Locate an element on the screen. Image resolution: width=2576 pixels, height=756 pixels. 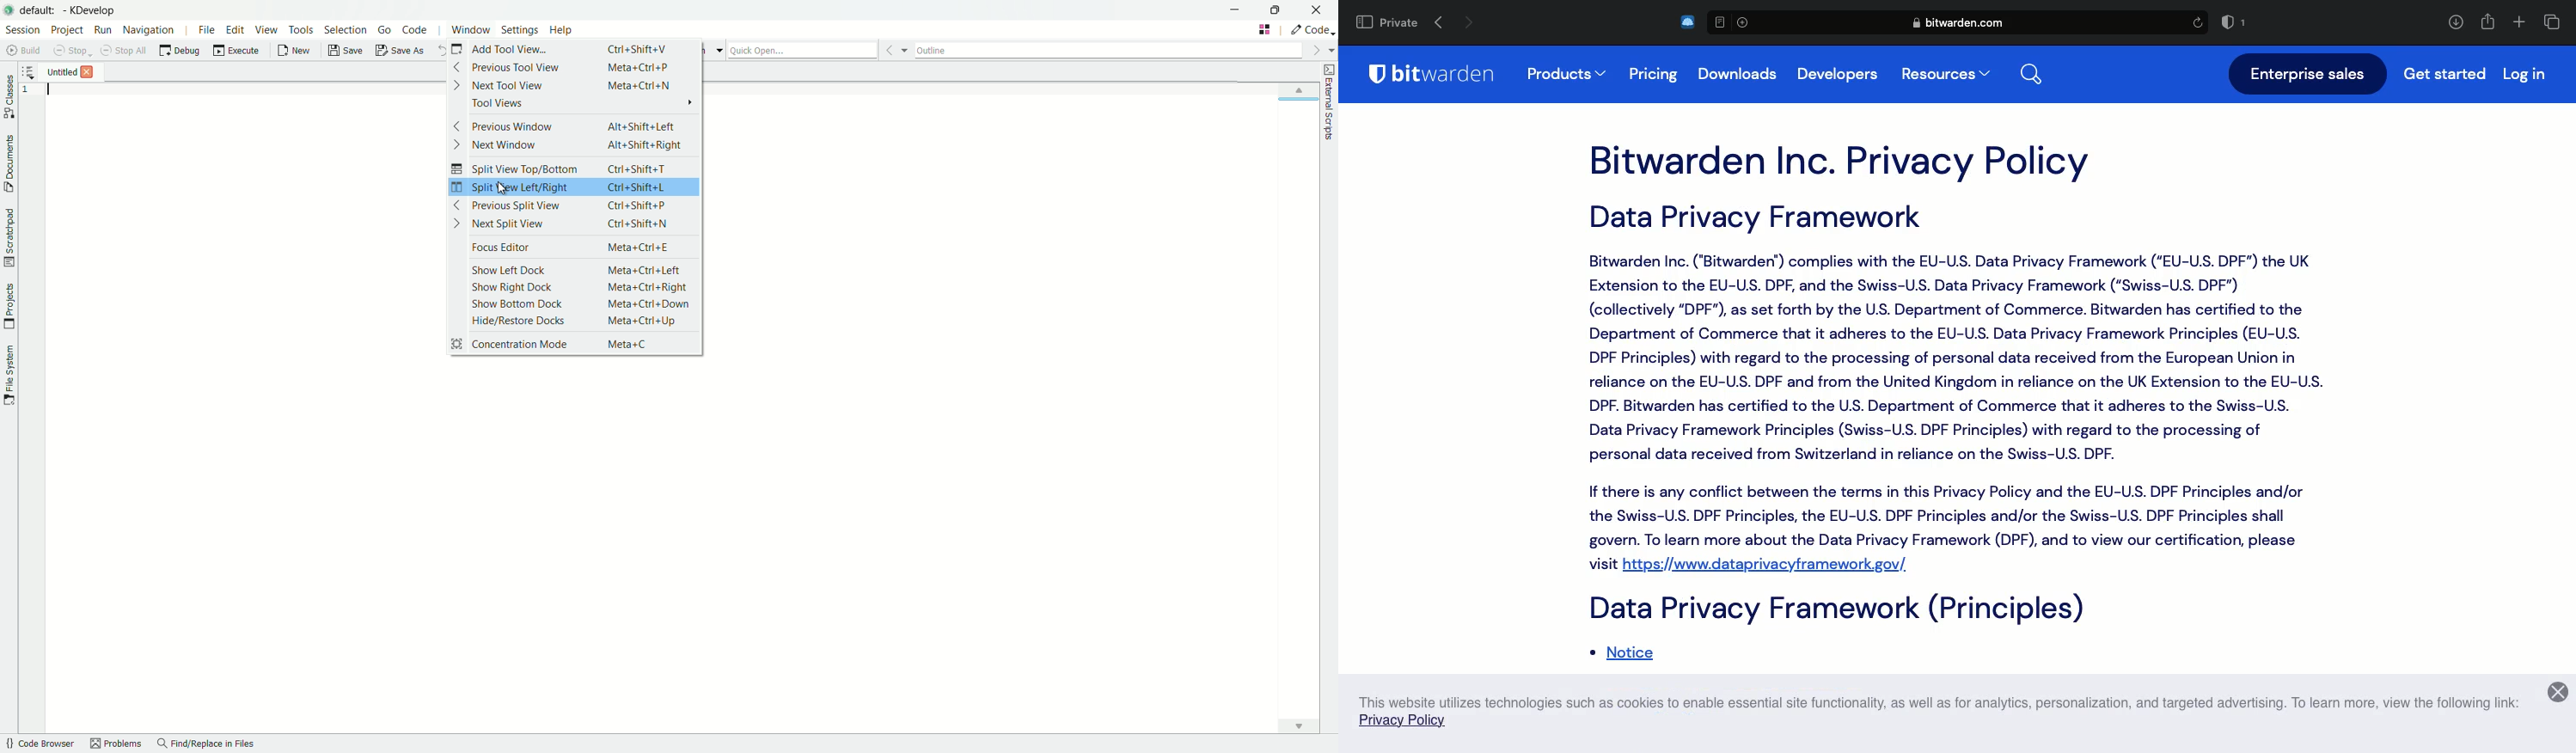
products is located at coordinates (1567, 74).